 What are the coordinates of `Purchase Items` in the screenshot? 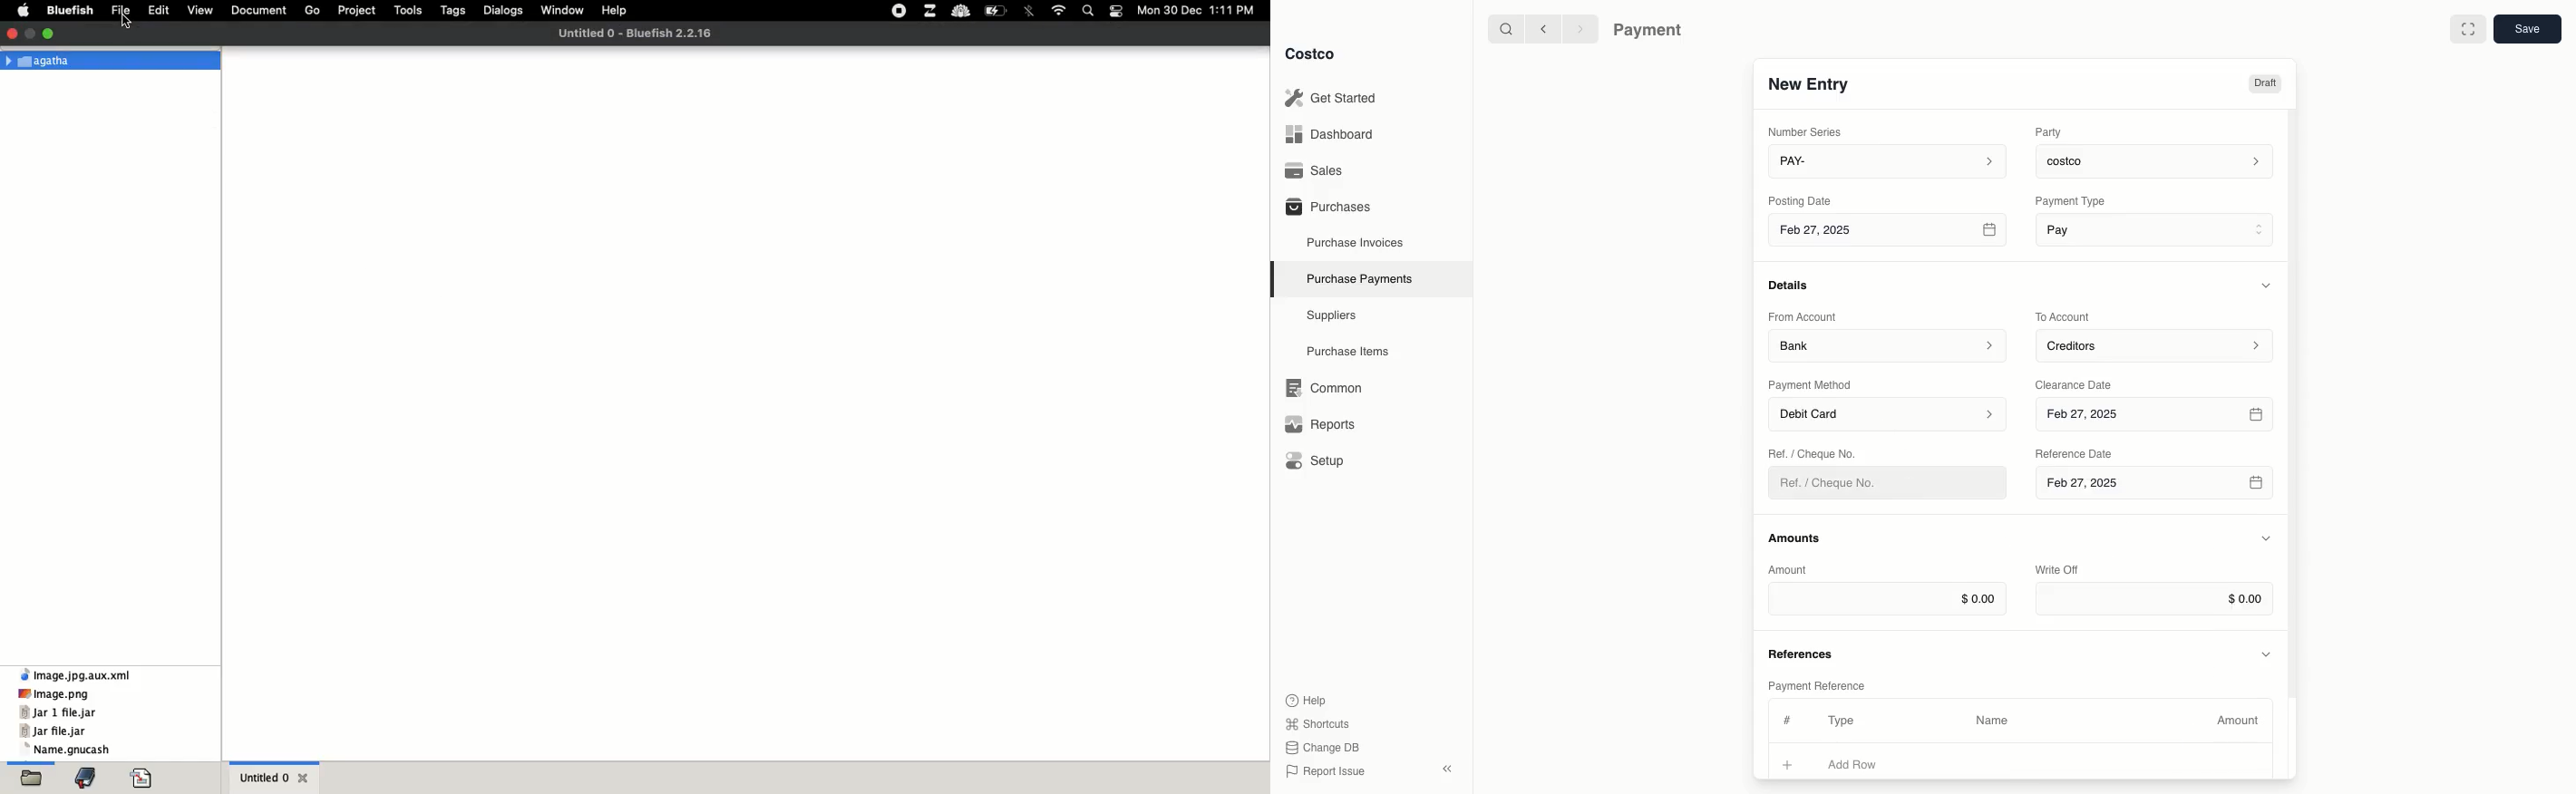 It's located at (1350, 352).